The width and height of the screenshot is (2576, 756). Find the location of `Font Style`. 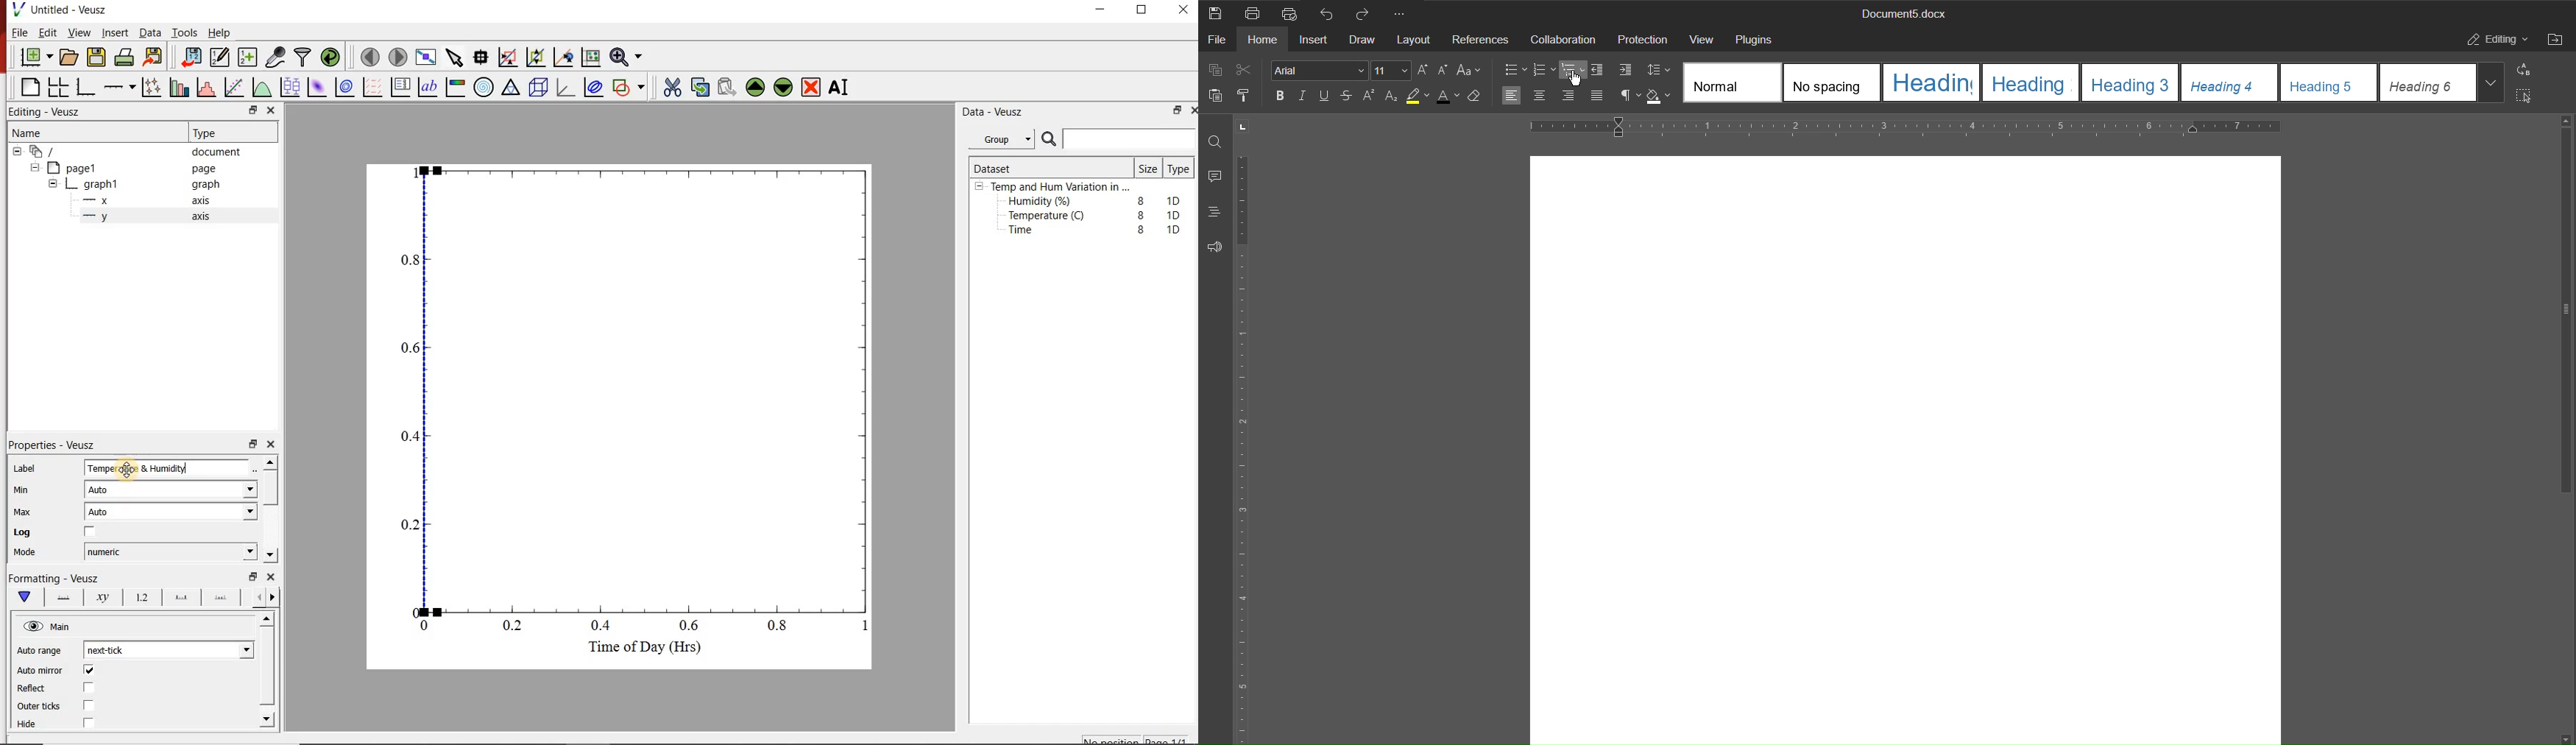

Font Style is located at coordinates (1319, 70).